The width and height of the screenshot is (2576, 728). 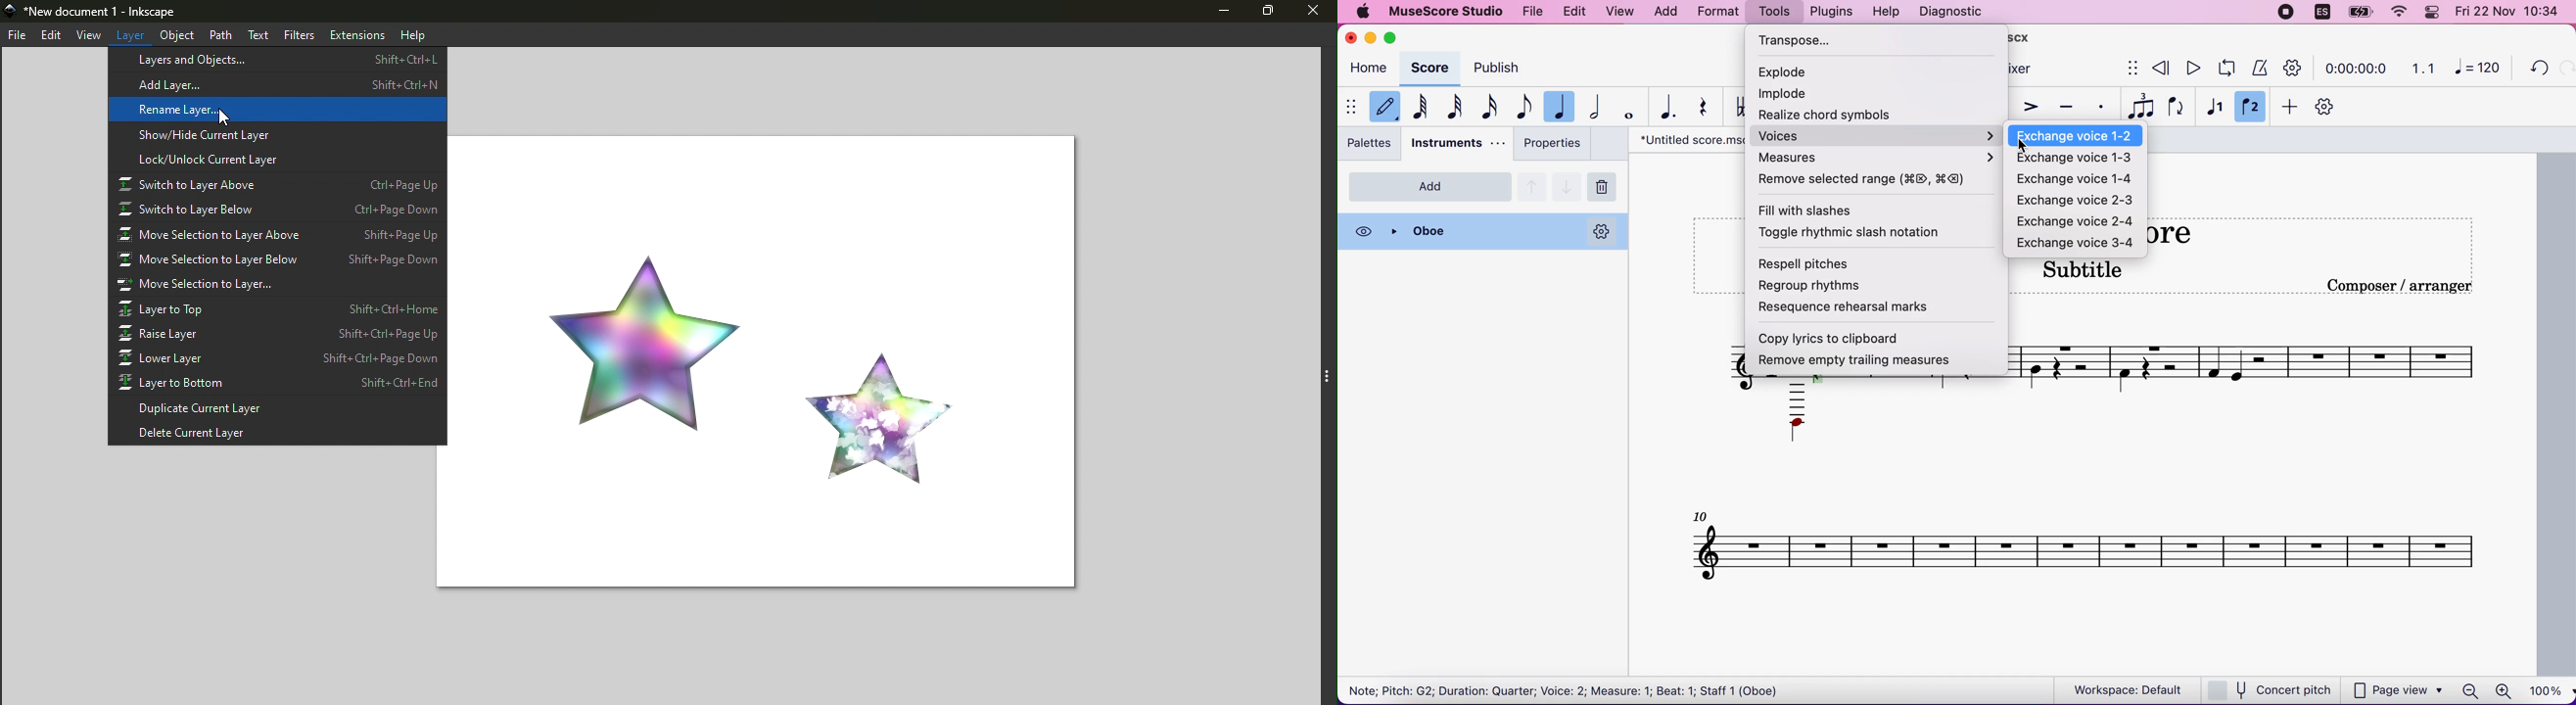 I want to click on object, so click(x=177, y=37).